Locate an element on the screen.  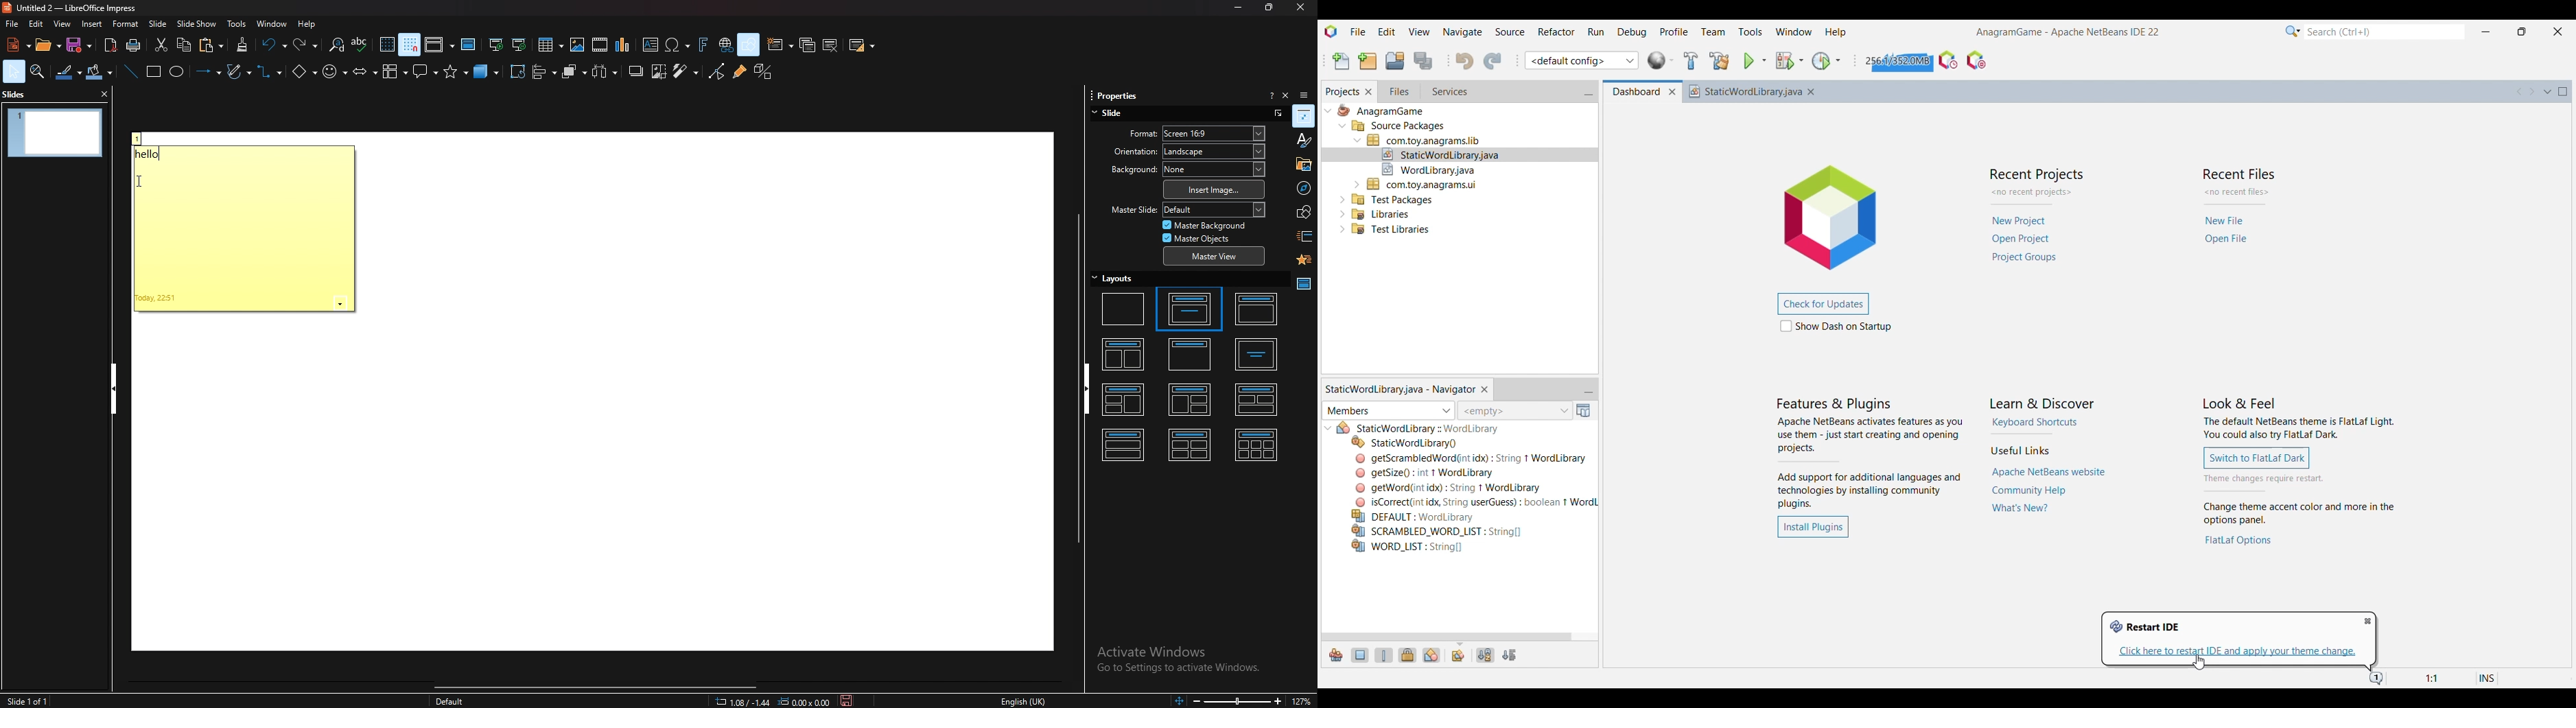
background none is located at coordinates (1214, 169).